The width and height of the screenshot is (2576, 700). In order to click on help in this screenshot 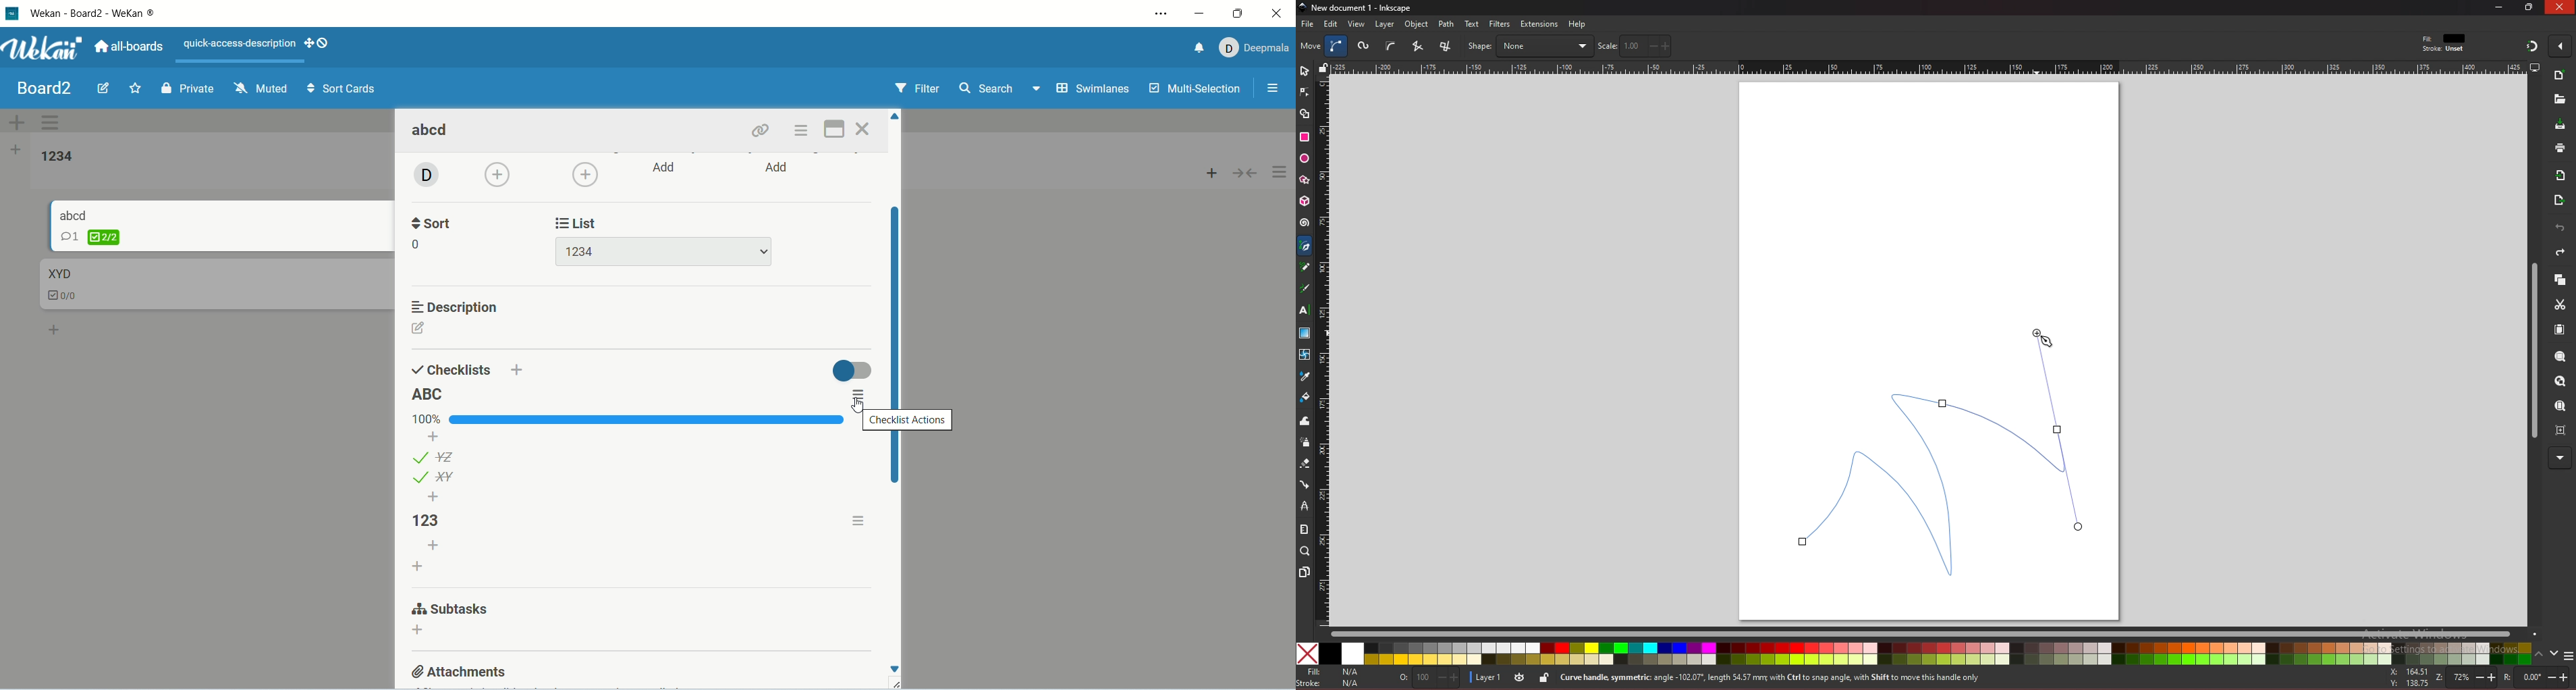, I will do `click(1578, 24)`.